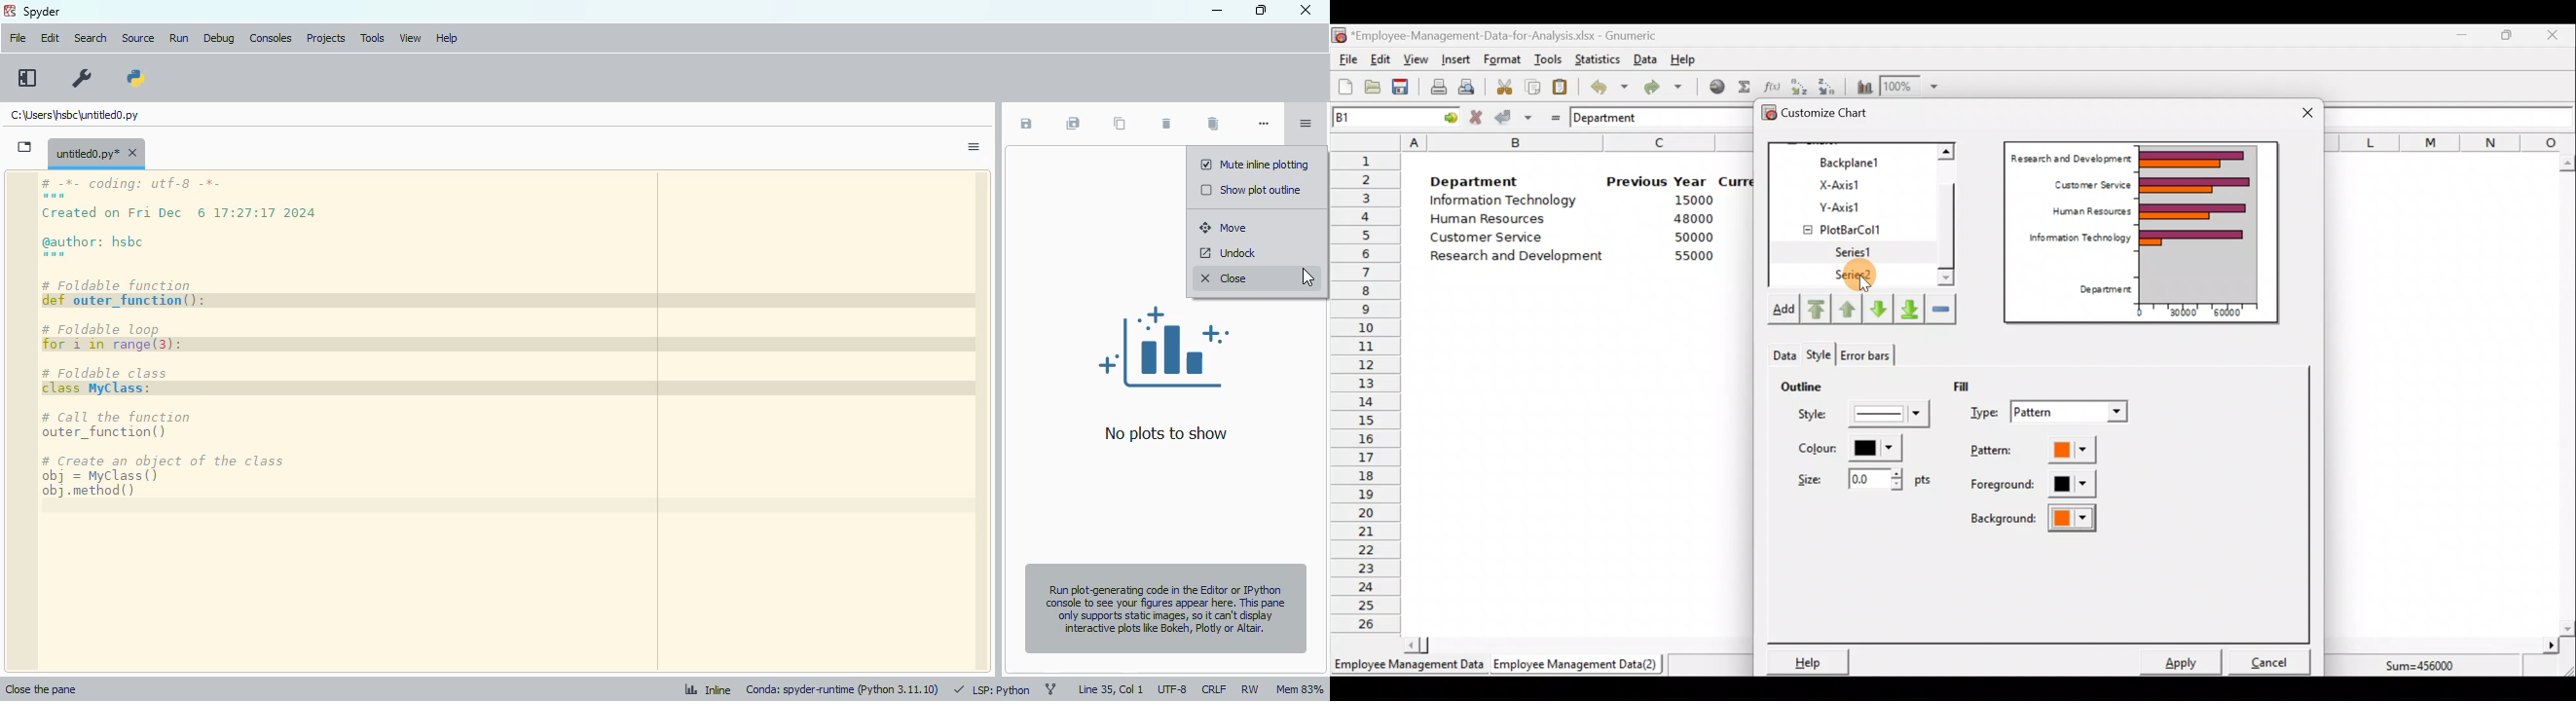  What do you see at coordinates (410, 38) in the screenshot?
I see `view` at bounding box center [410, 38].